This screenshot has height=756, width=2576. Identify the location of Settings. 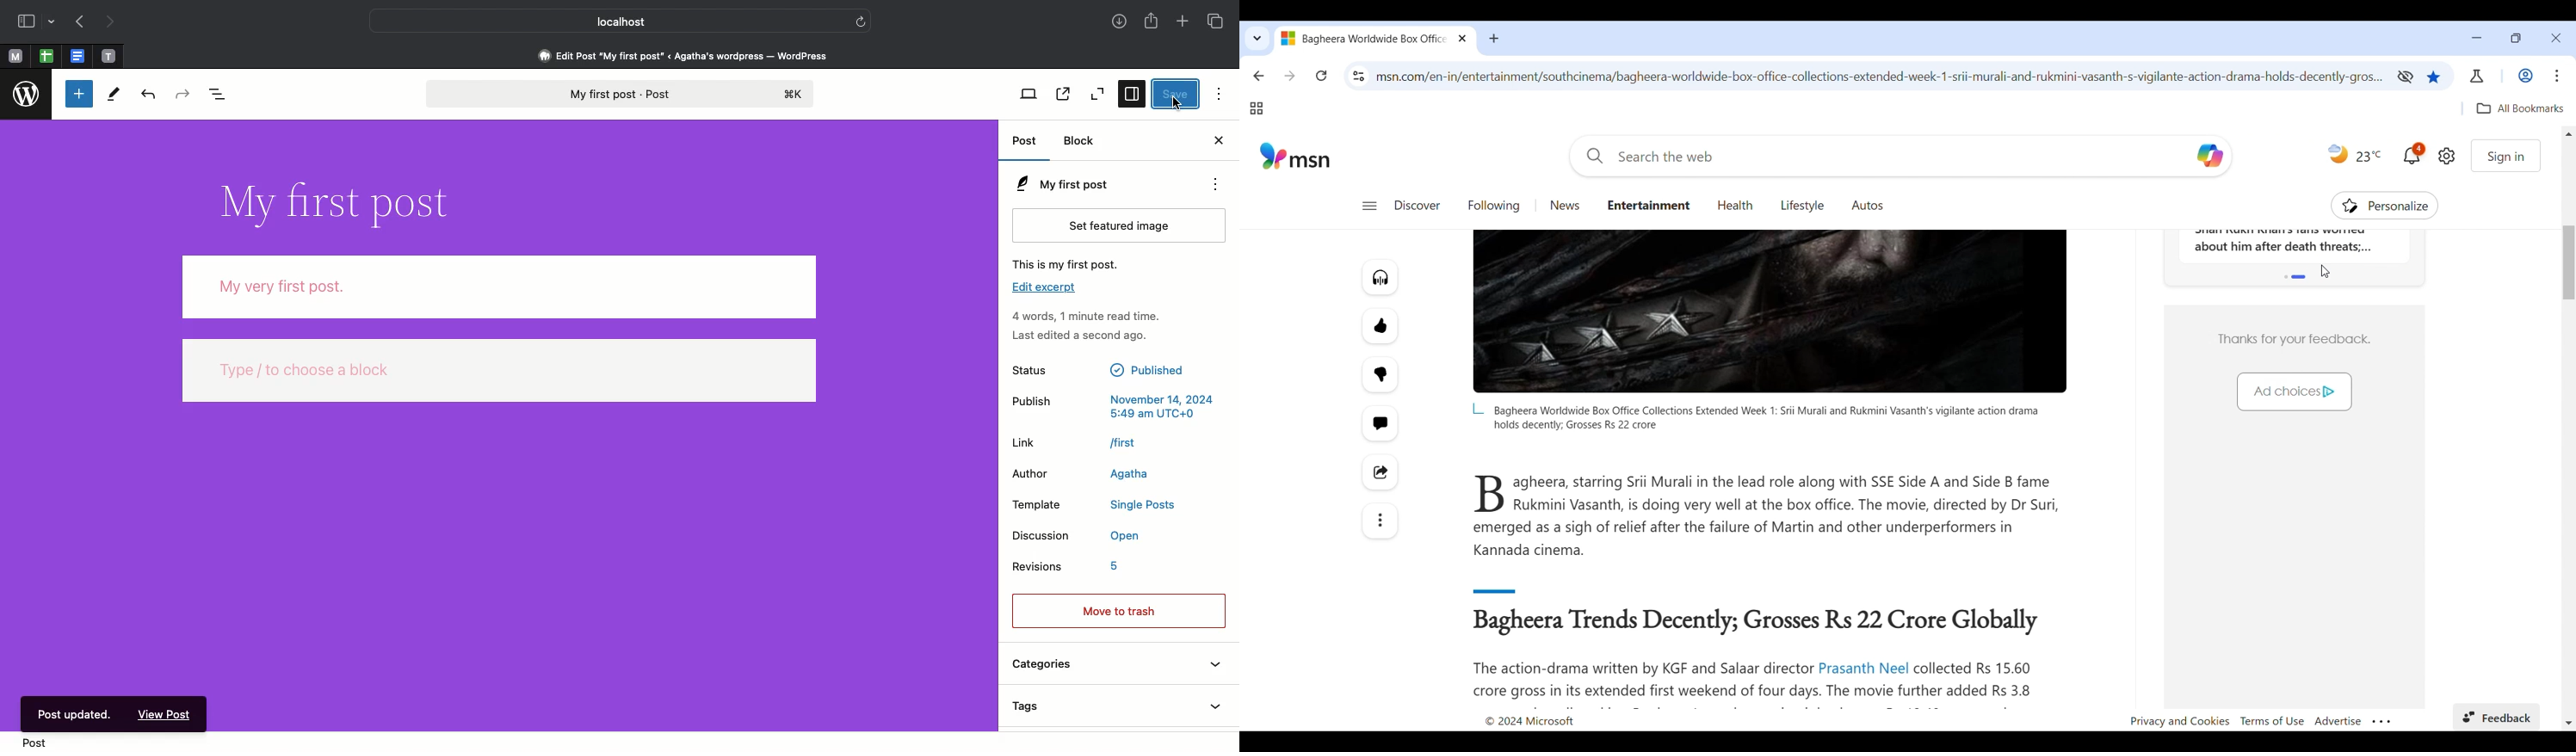
(1134, 95).